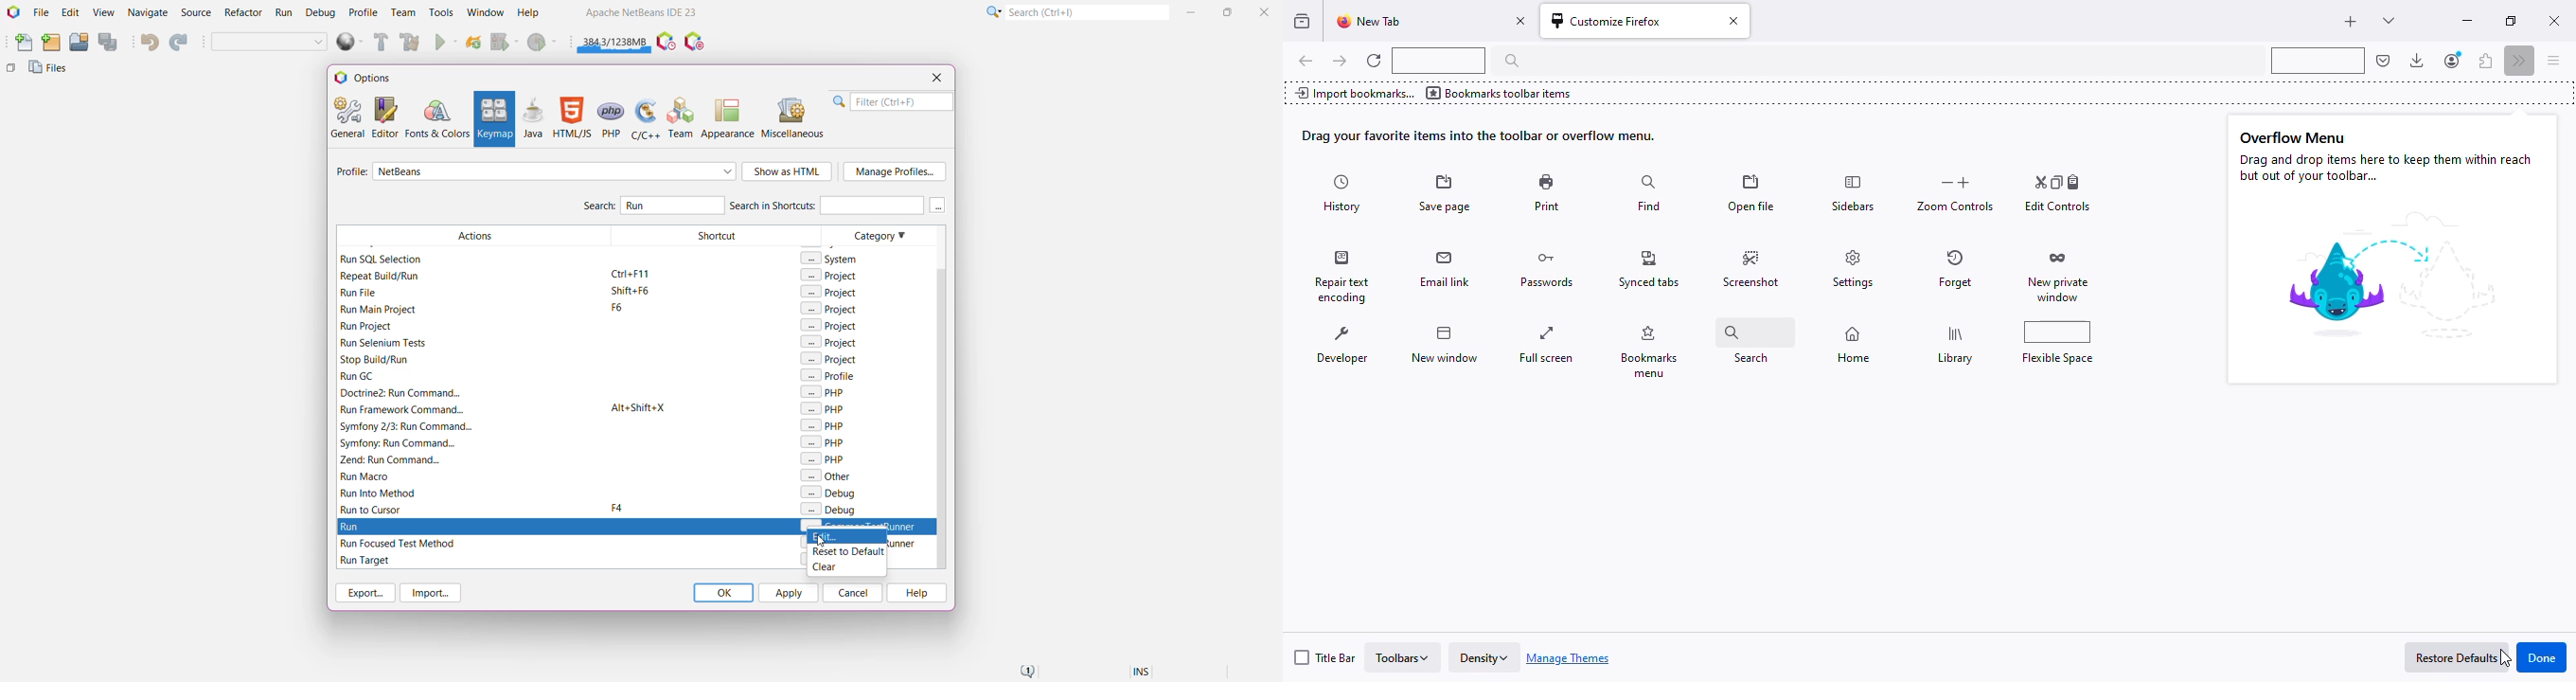 Image resolution: width=2576 pixels, height=700 pixels. I want to click on account, so click(2452, 60).